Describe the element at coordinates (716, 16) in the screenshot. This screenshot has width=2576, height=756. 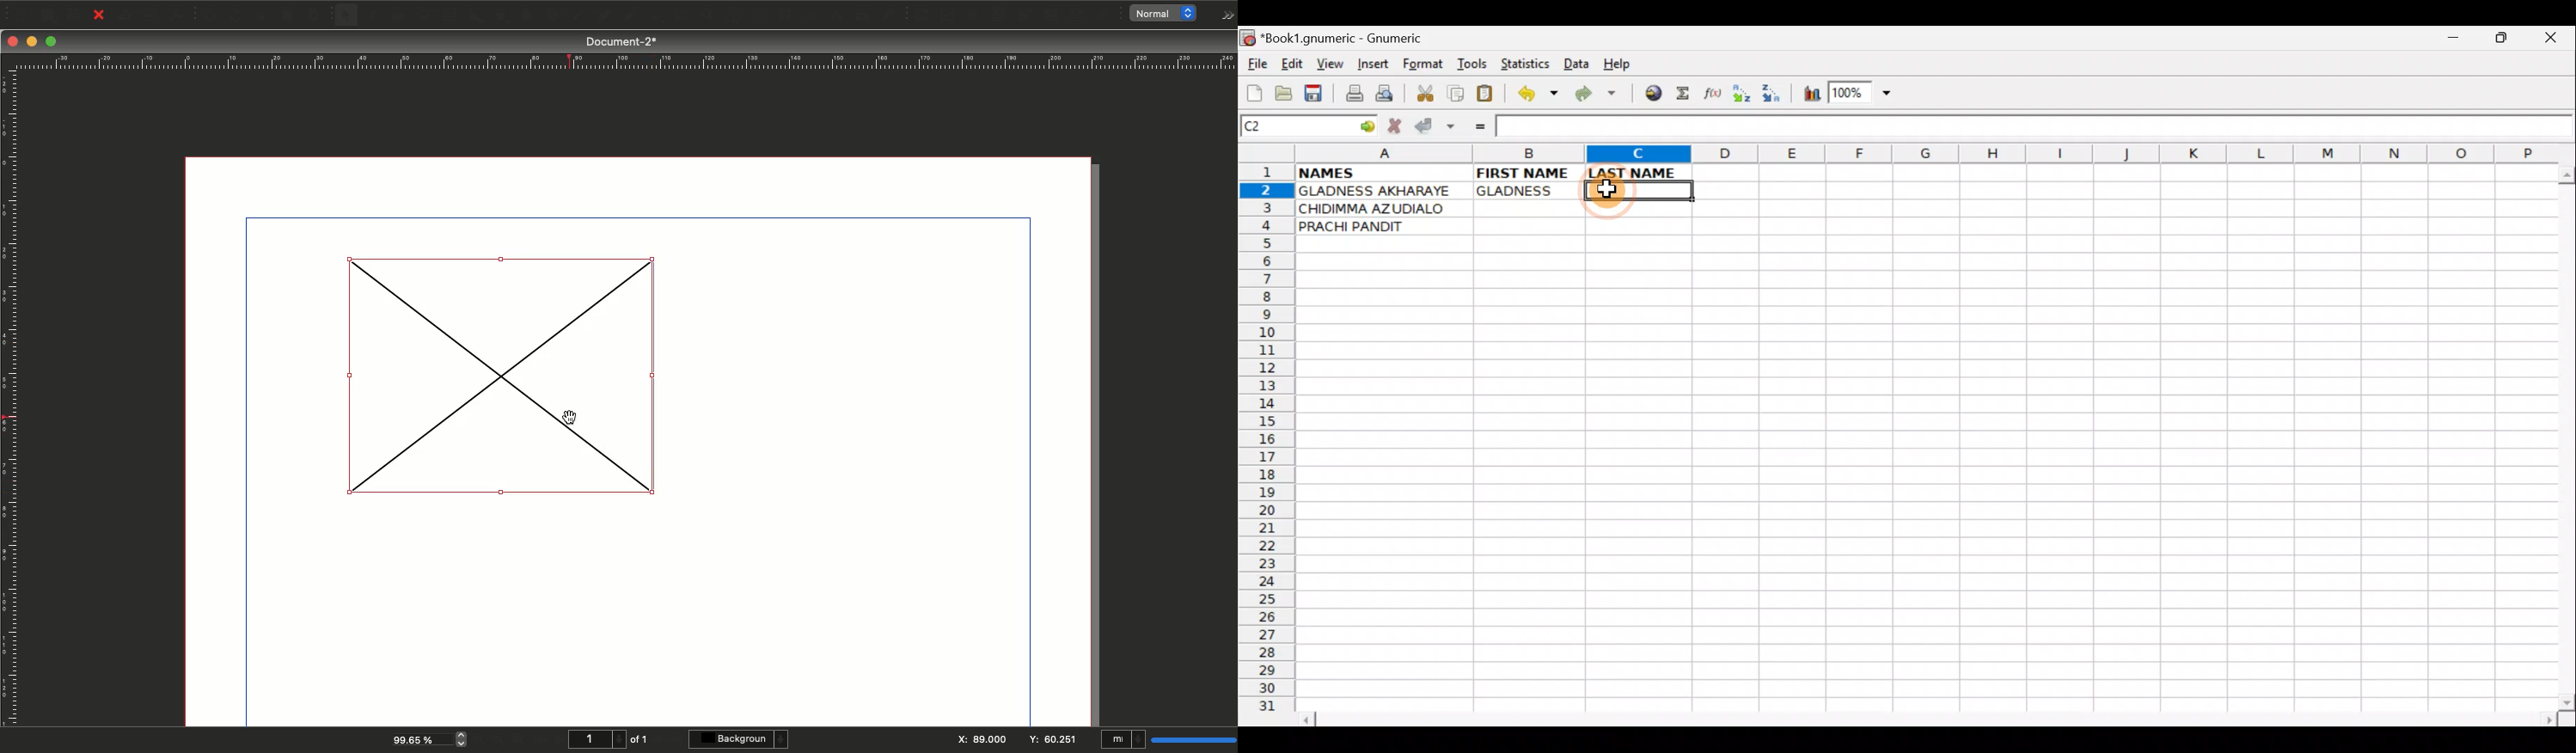
I see `Edit contents of frame` at that location.